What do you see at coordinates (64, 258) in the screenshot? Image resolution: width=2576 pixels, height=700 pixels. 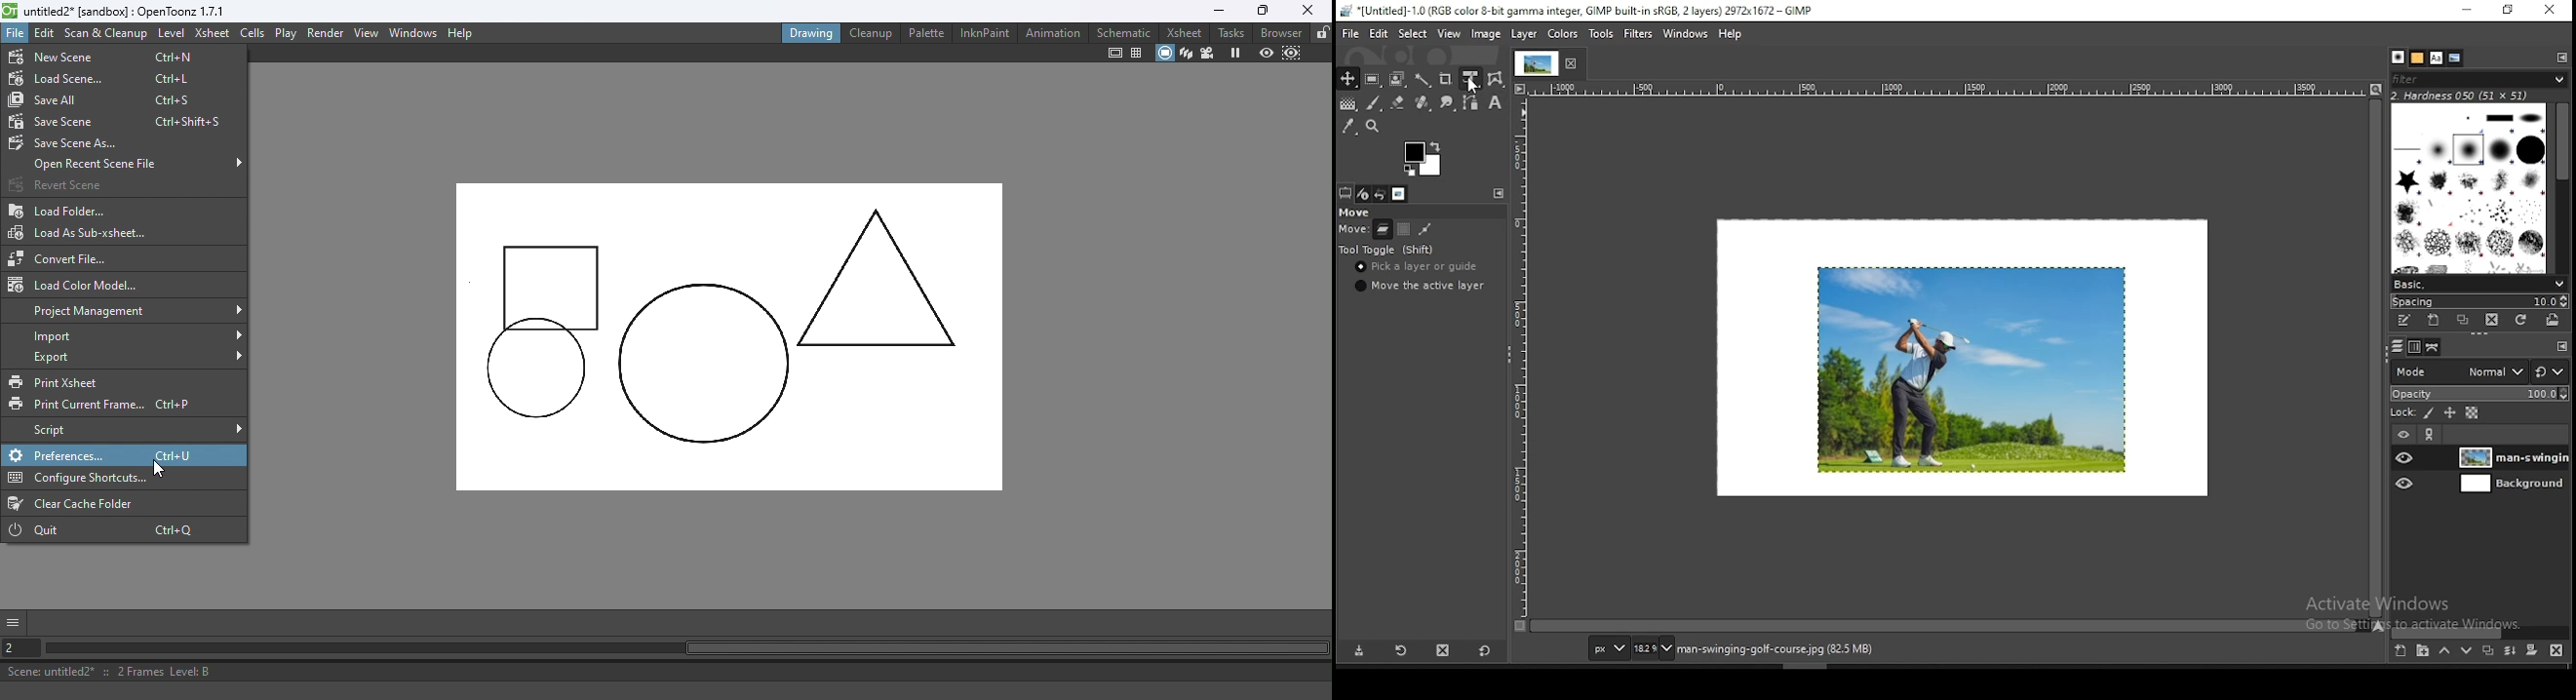 I see `Convert file` at bounding box center [64, 258].